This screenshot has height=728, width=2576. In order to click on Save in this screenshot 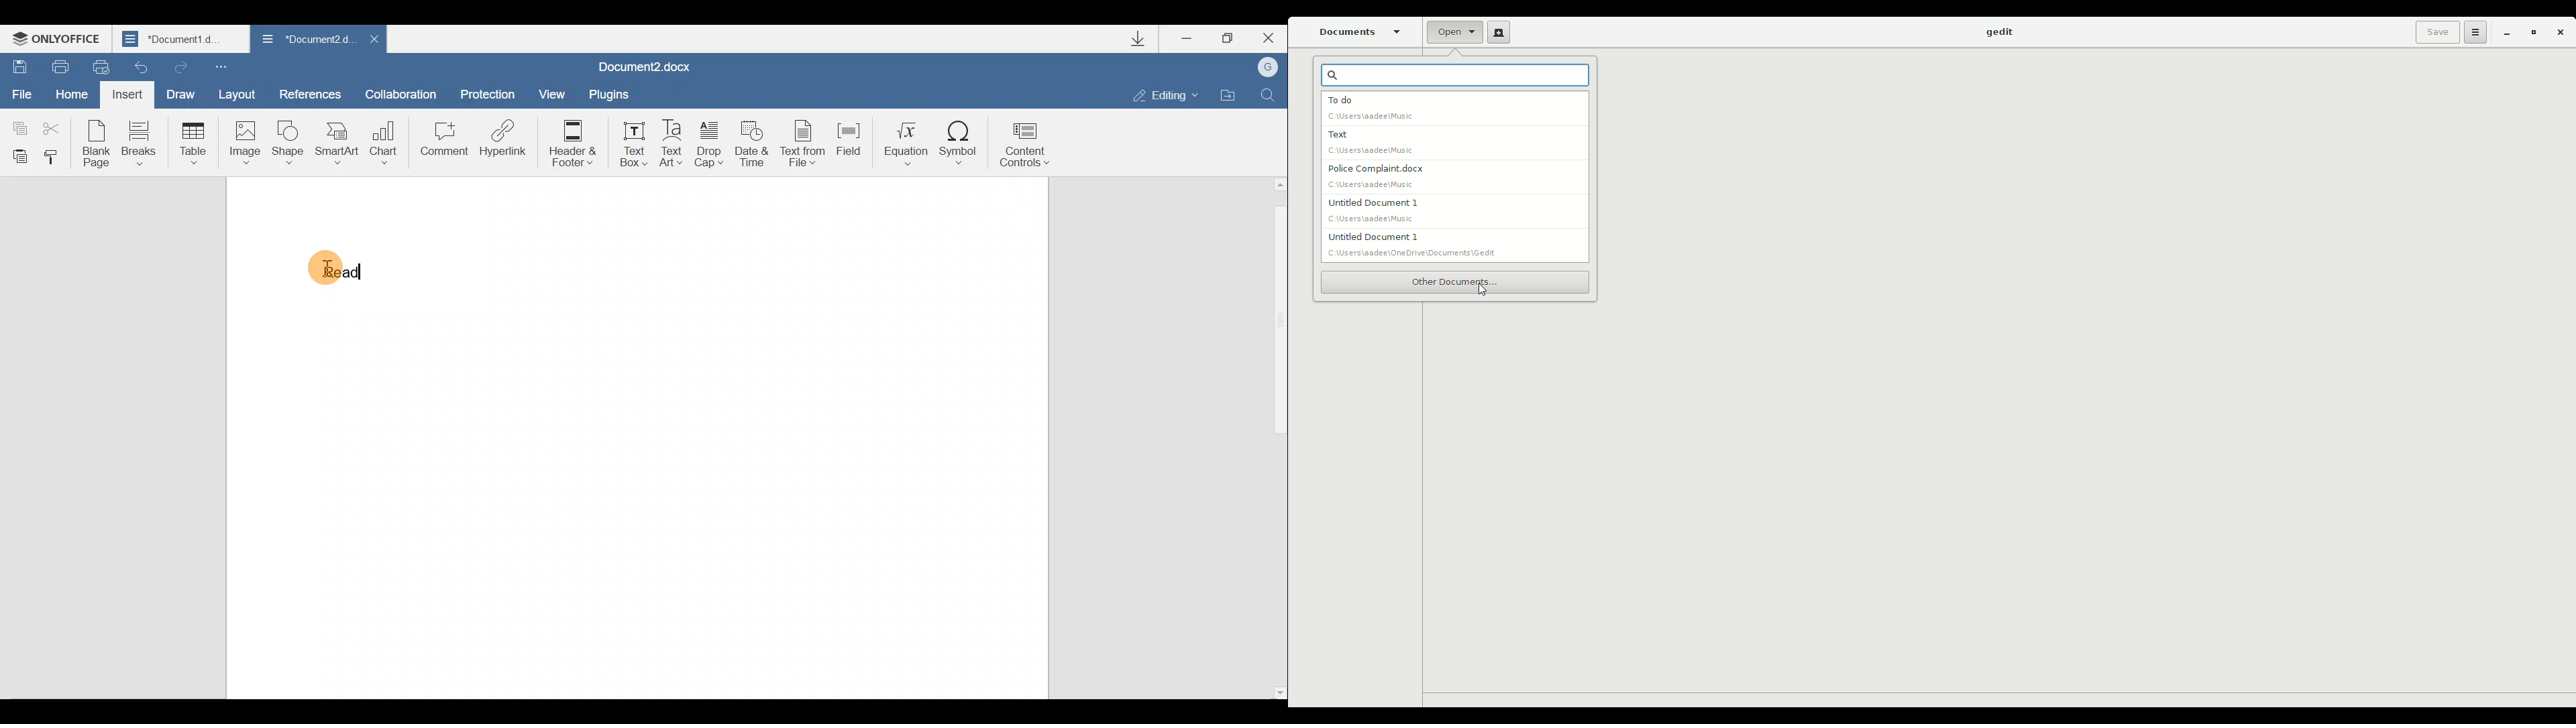, I will do `click(2434, 32)`.